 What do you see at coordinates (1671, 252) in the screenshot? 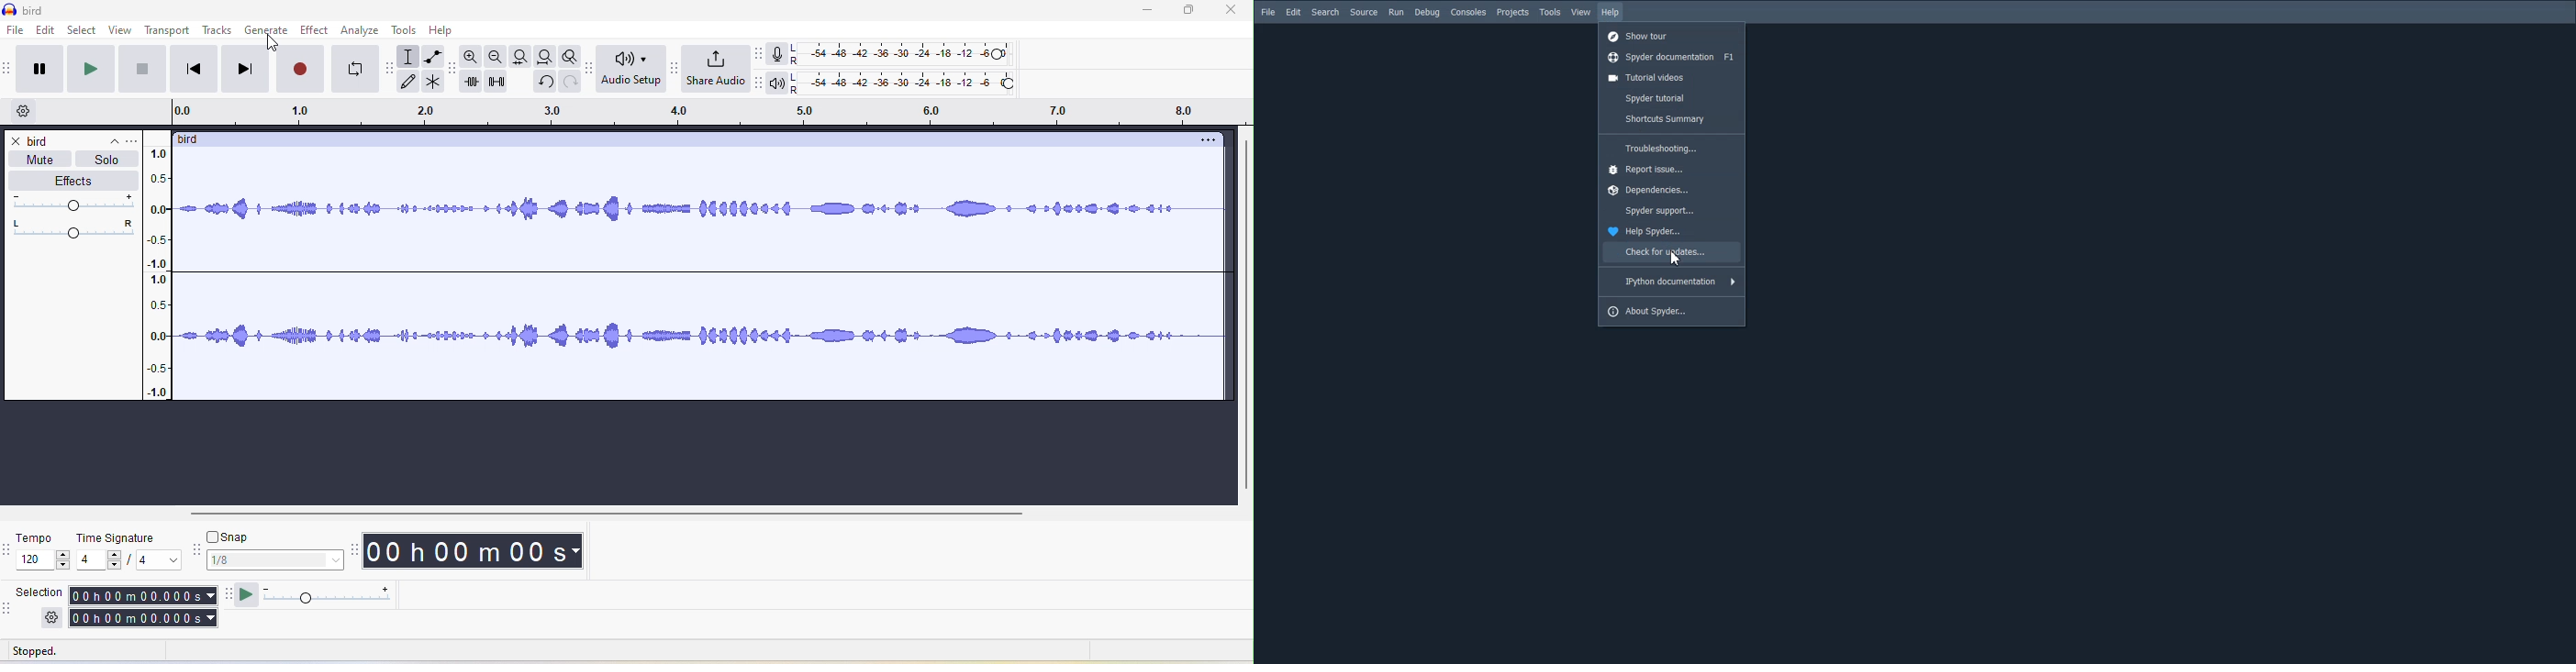
I see `Check for updates` at bounding box center [1671, 252].